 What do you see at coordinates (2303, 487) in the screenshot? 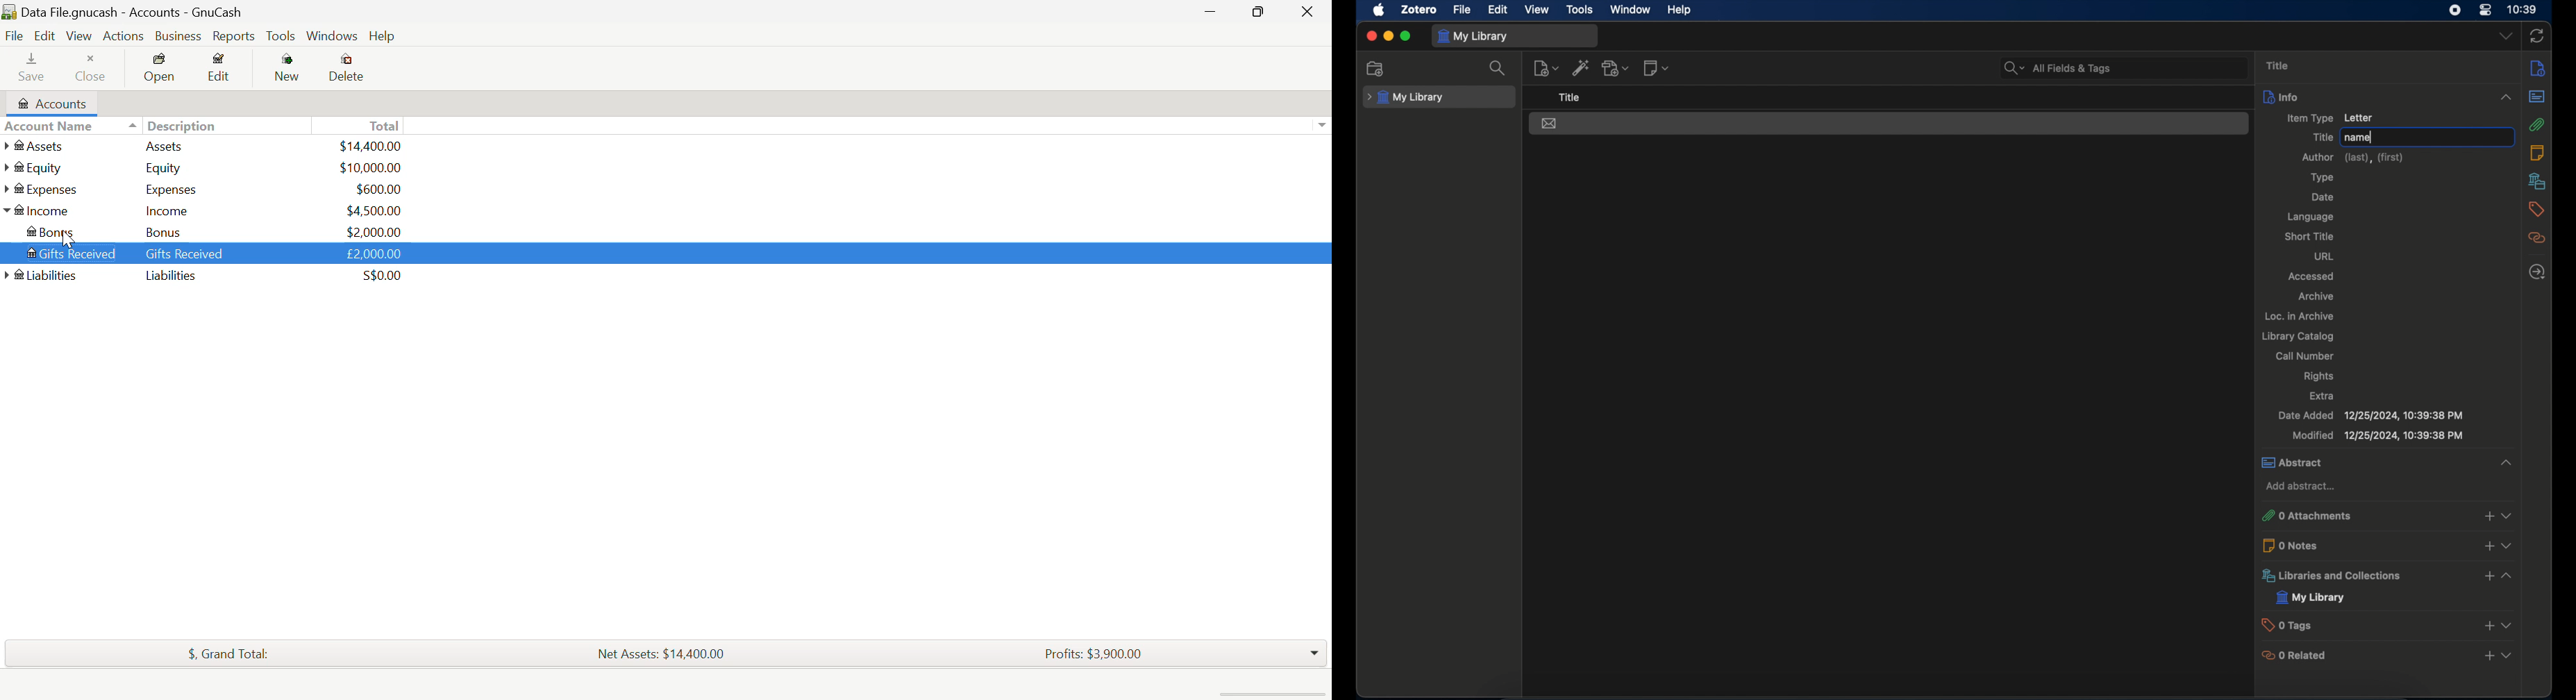
I see `add abstract` at bounding box center [2303, 487].